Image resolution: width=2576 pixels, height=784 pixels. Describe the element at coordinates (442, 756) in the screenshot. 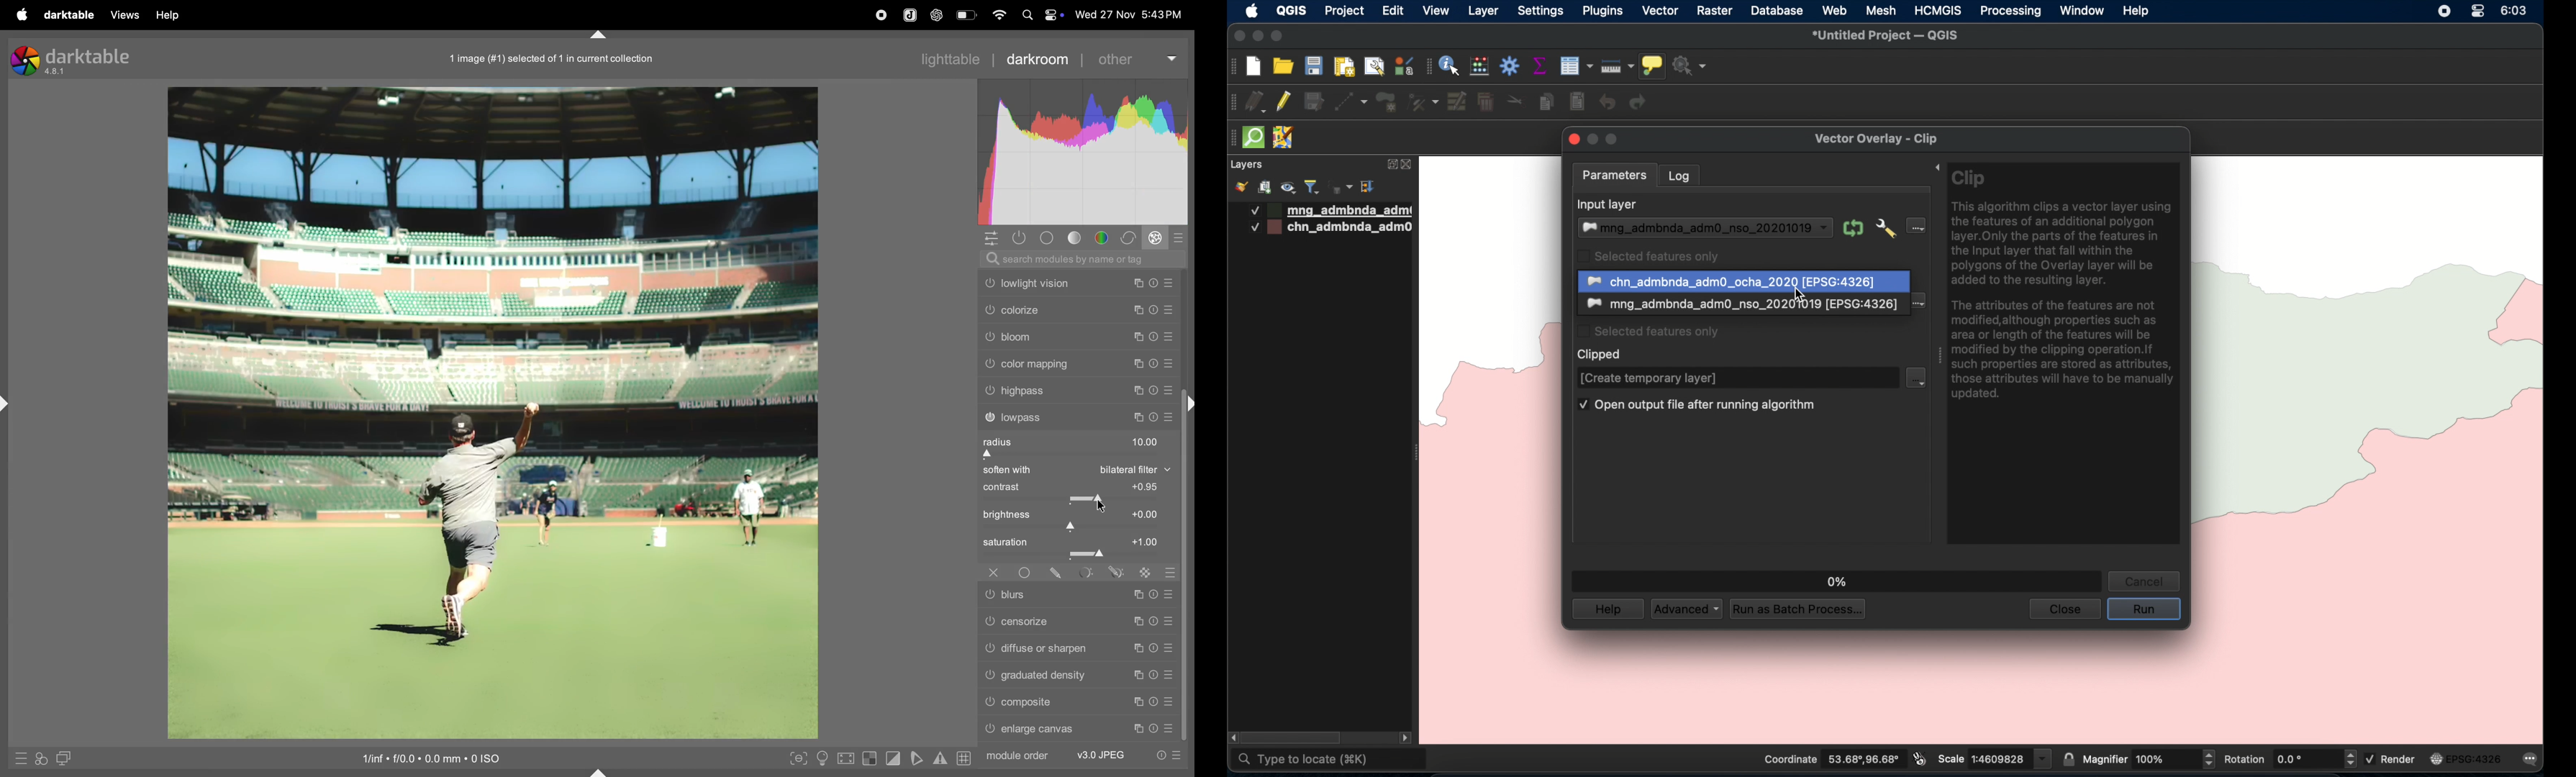

I see `iso` at that location.